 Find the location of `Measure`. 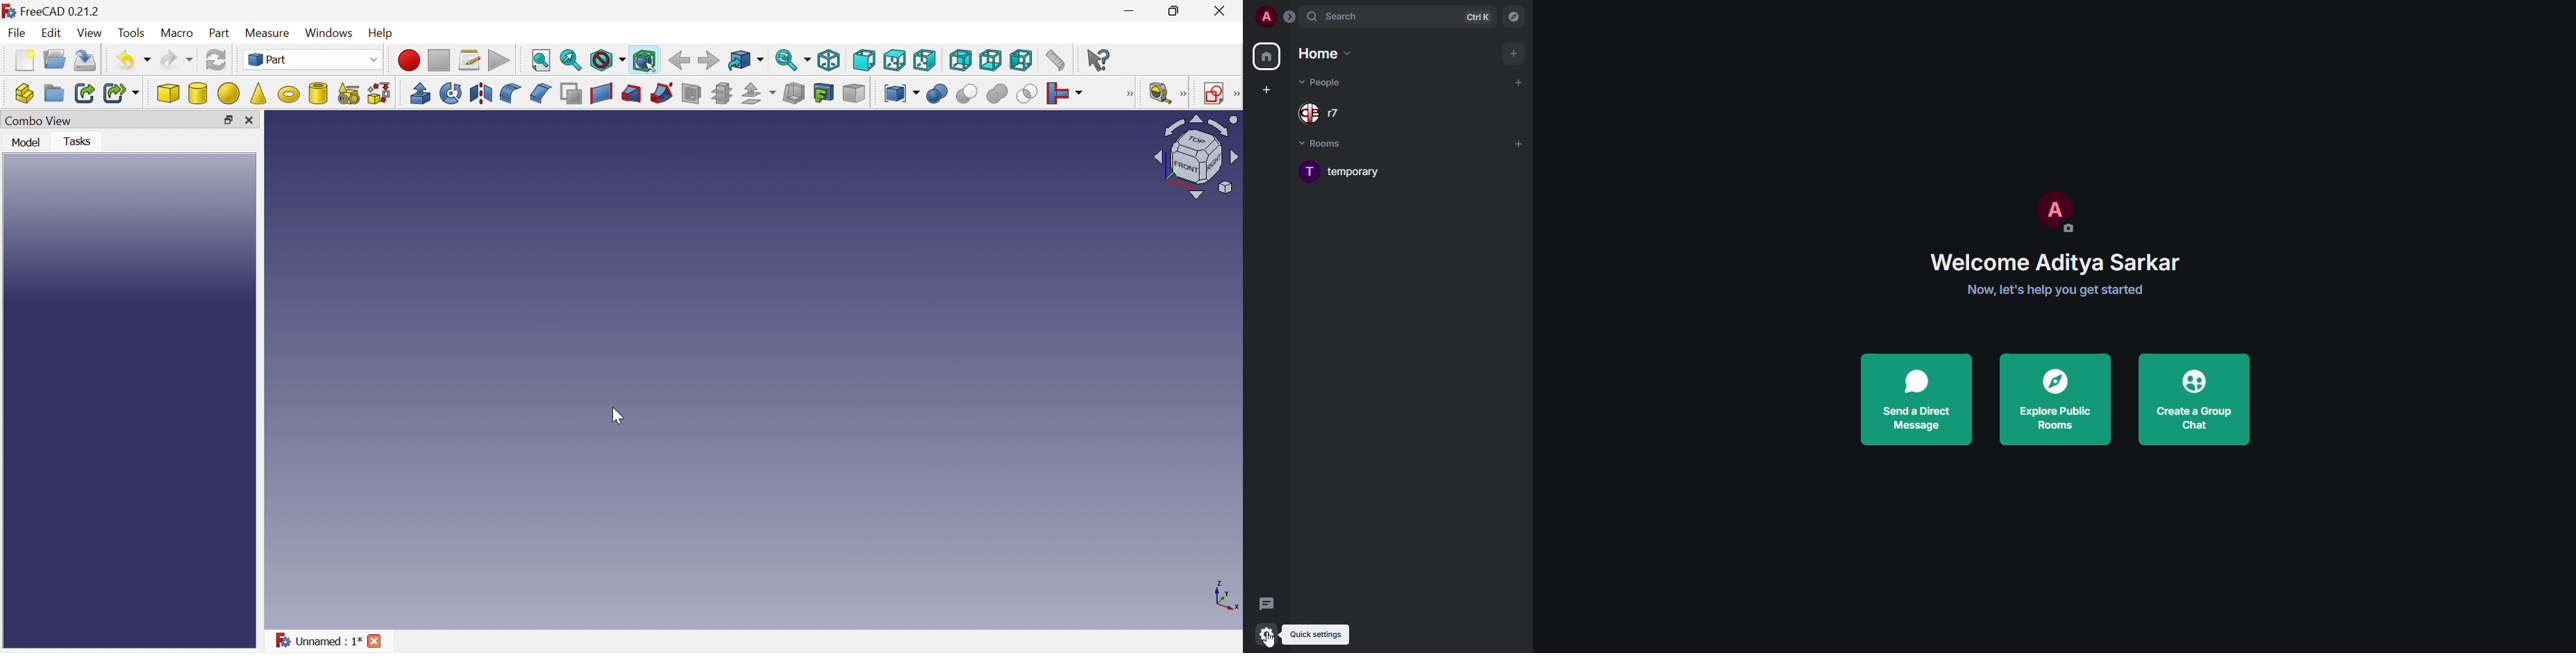

Measure is located at coordinates (1184, 94).